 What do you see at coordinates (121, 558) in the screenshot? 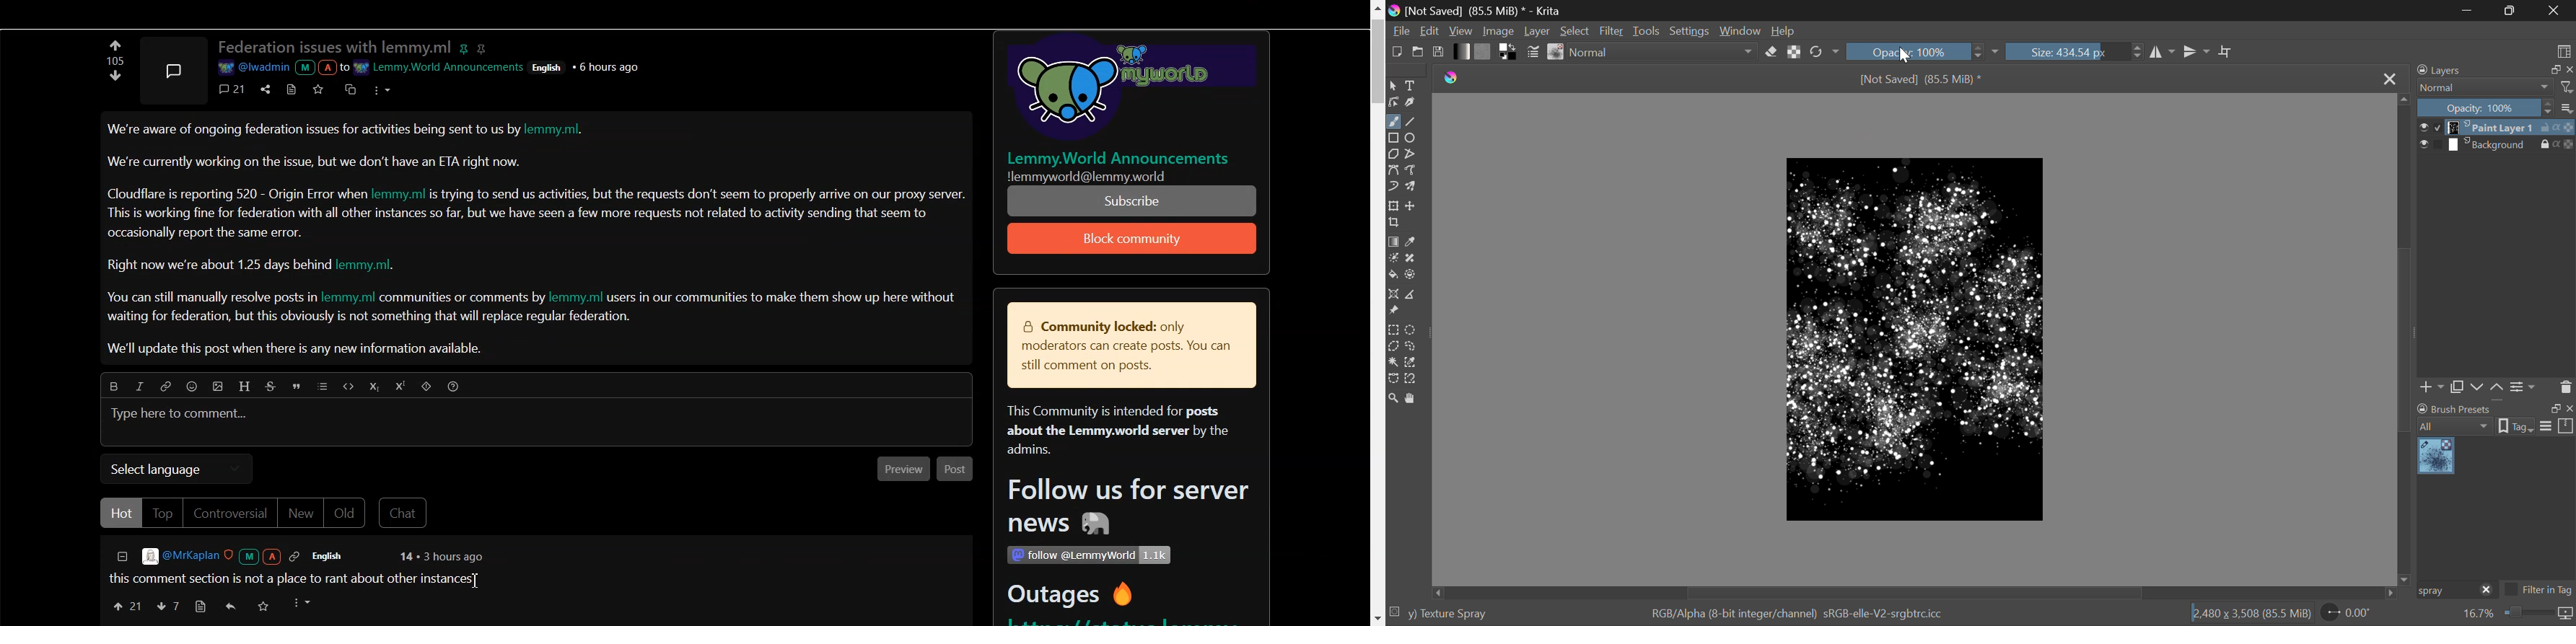
I see `Collapse` at bounding box center [121, 558].